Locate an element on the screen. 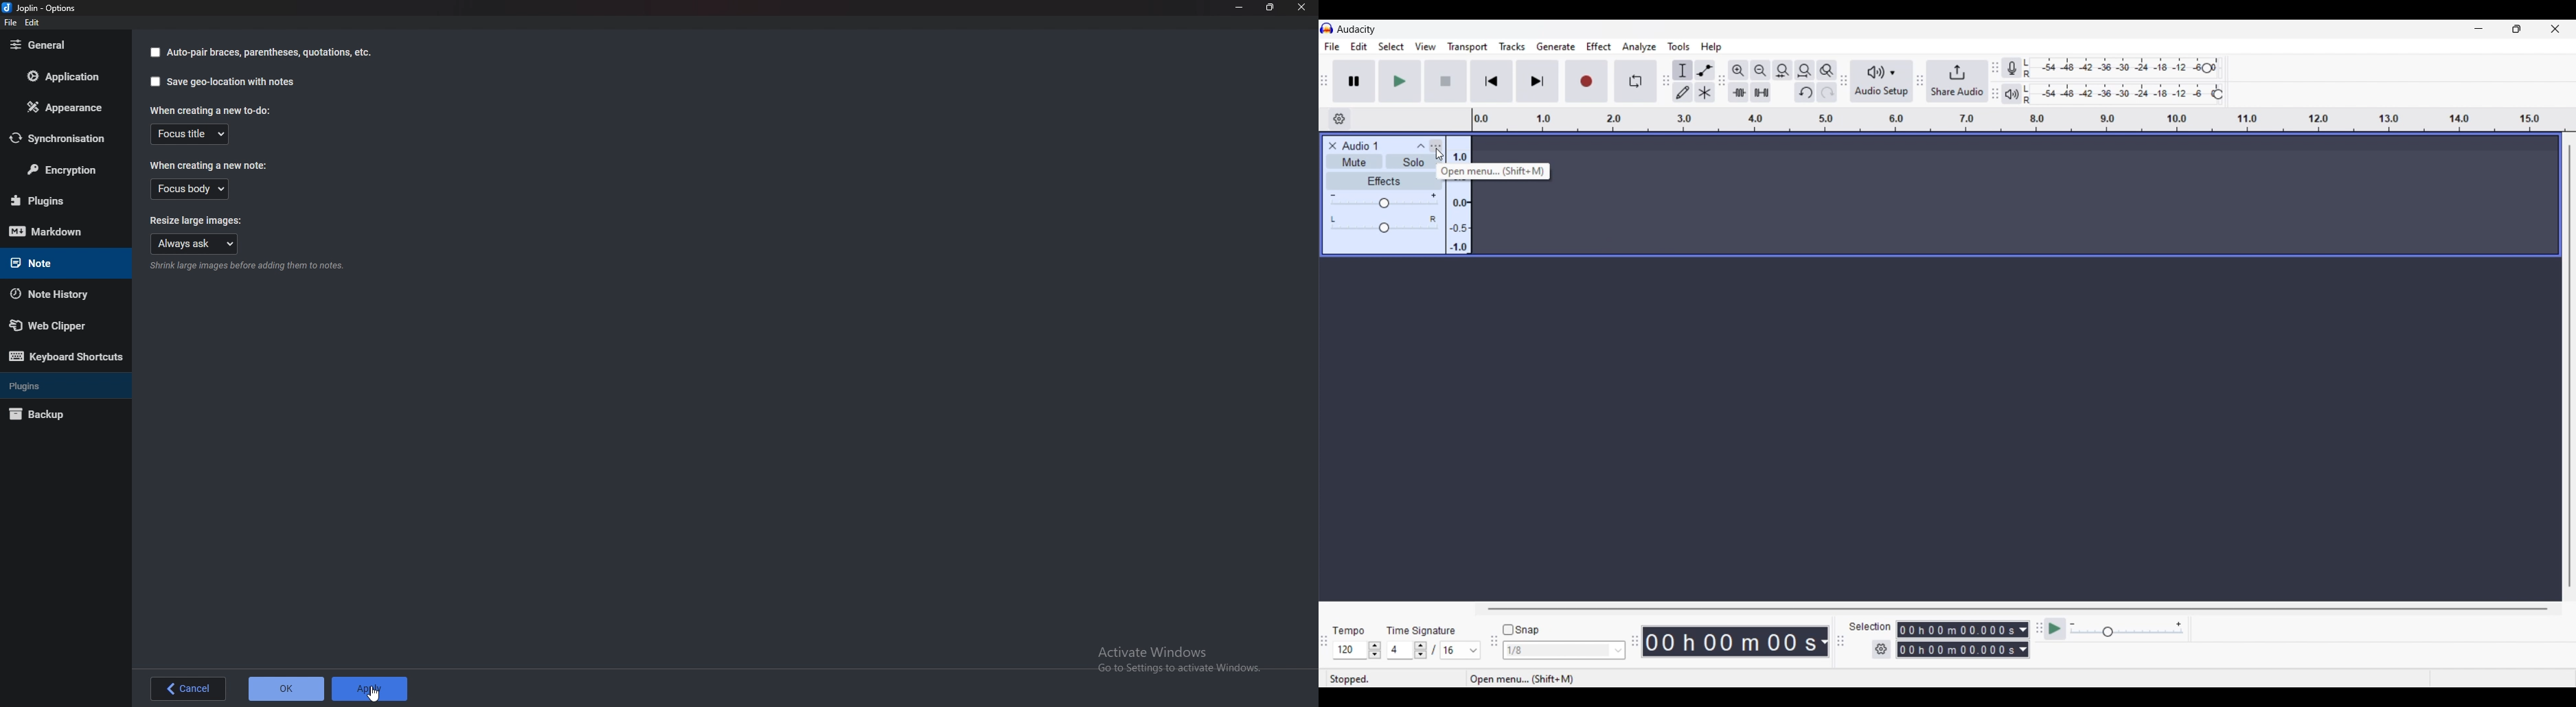 Image resolution: width=2576 pixels, height=728 pixels. Effects is located at coordinates (1383, 181).